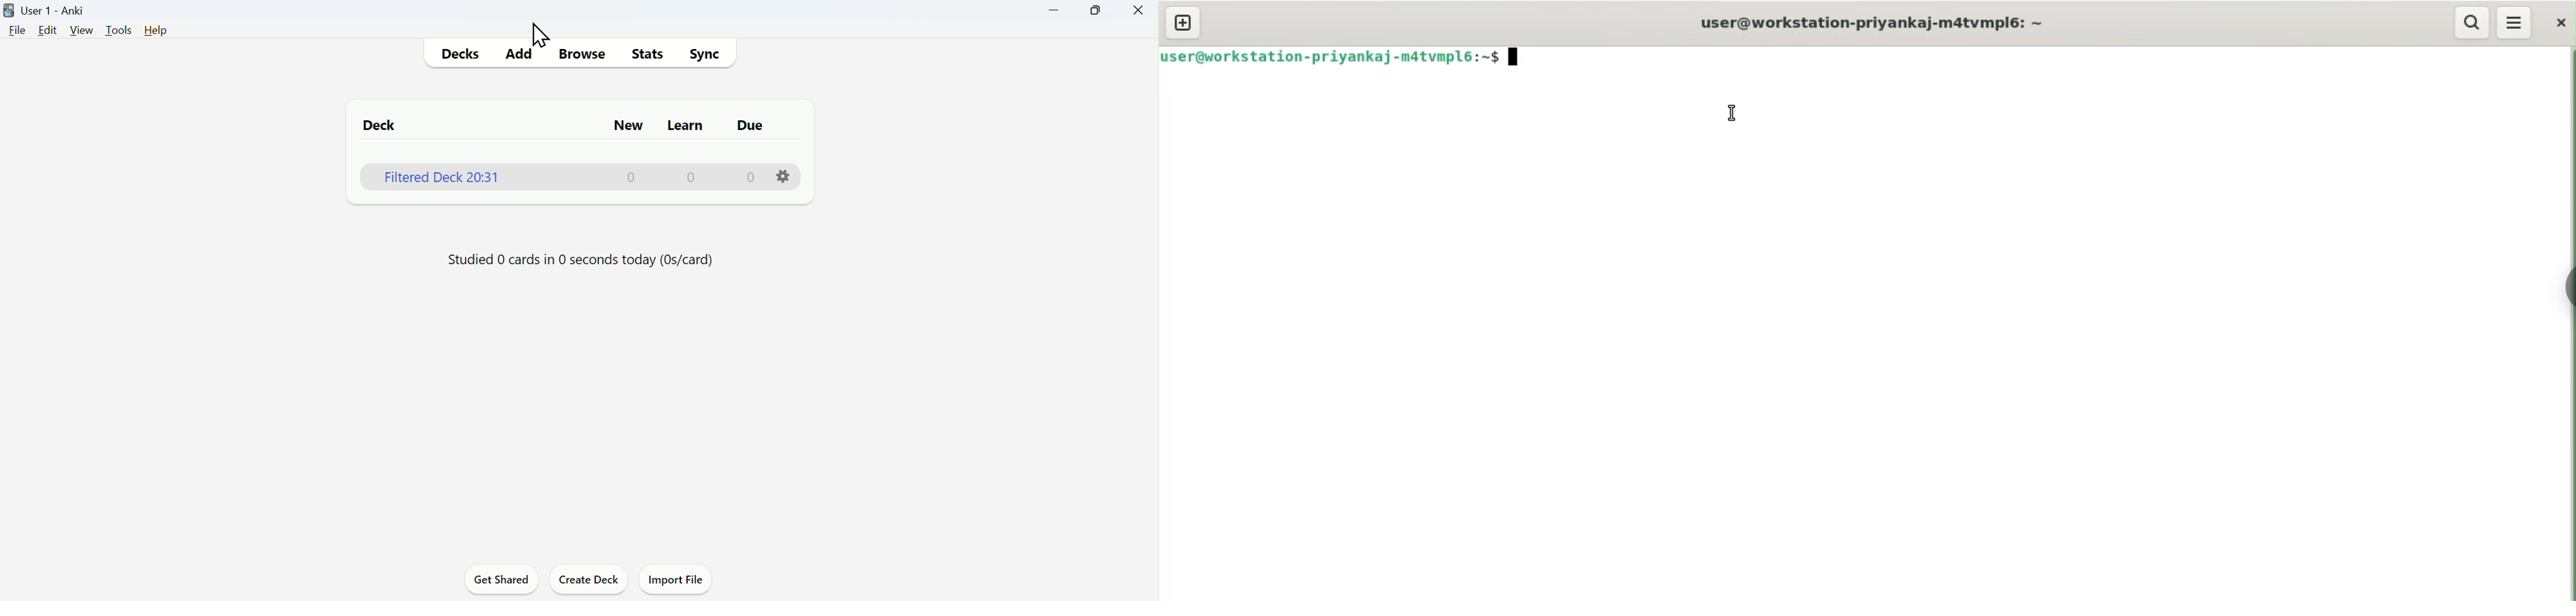  What do you see at coordinates (710, 53) in the screenshot?
I see `Sync` at bounding box center [710, 53].